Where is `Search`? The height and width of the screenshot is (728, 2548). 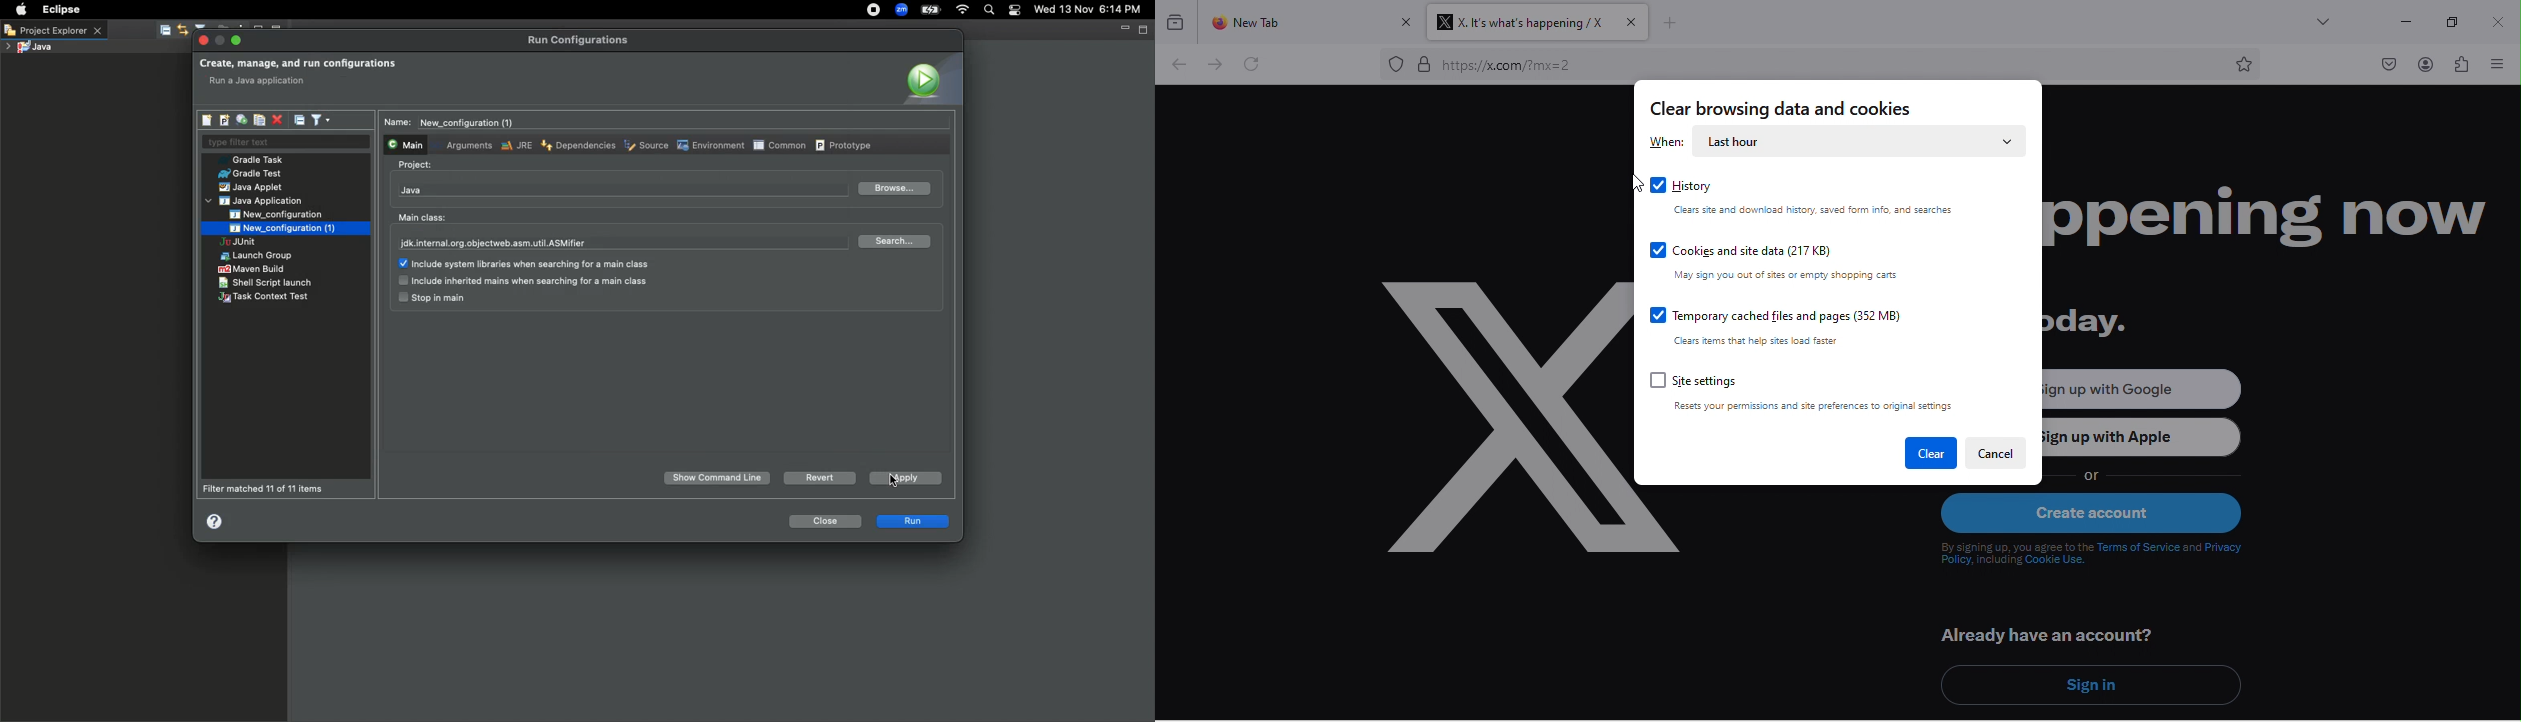
Search is located at coordinates (988, 11).